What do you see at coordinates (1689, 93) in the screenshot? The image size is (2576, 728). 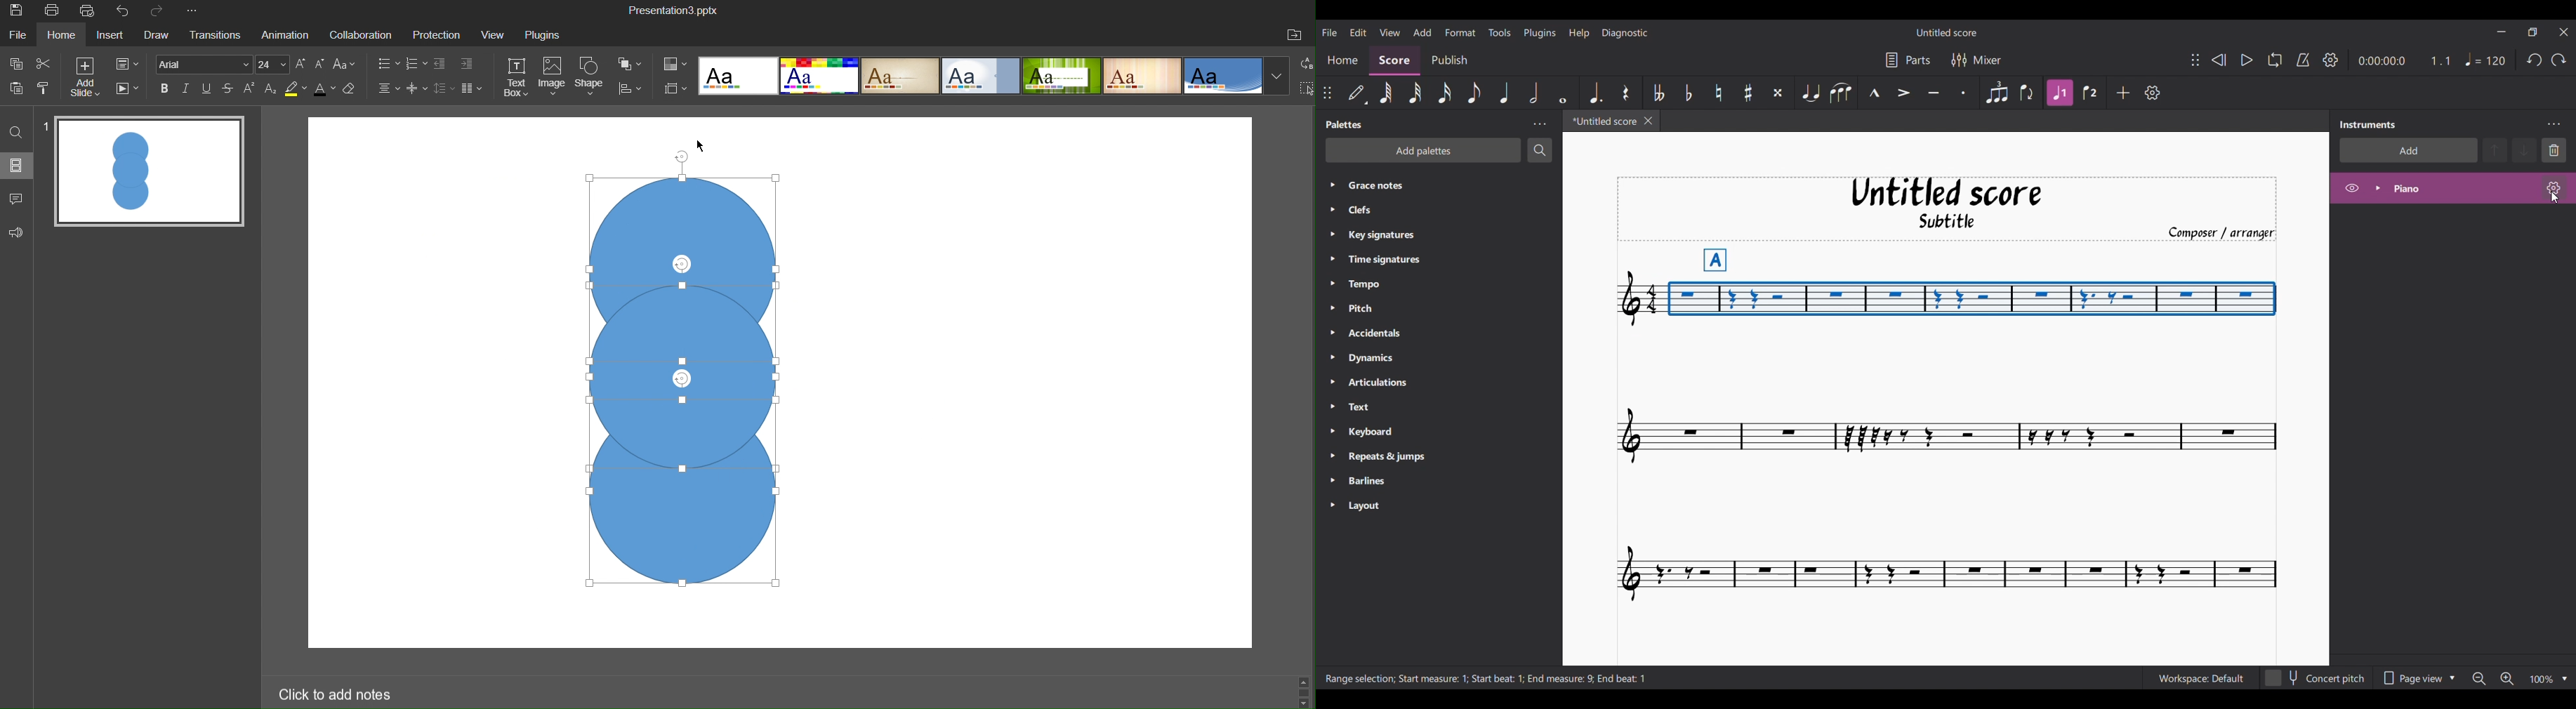 I see `Toggle flat` at bounding box center [1689, 93].